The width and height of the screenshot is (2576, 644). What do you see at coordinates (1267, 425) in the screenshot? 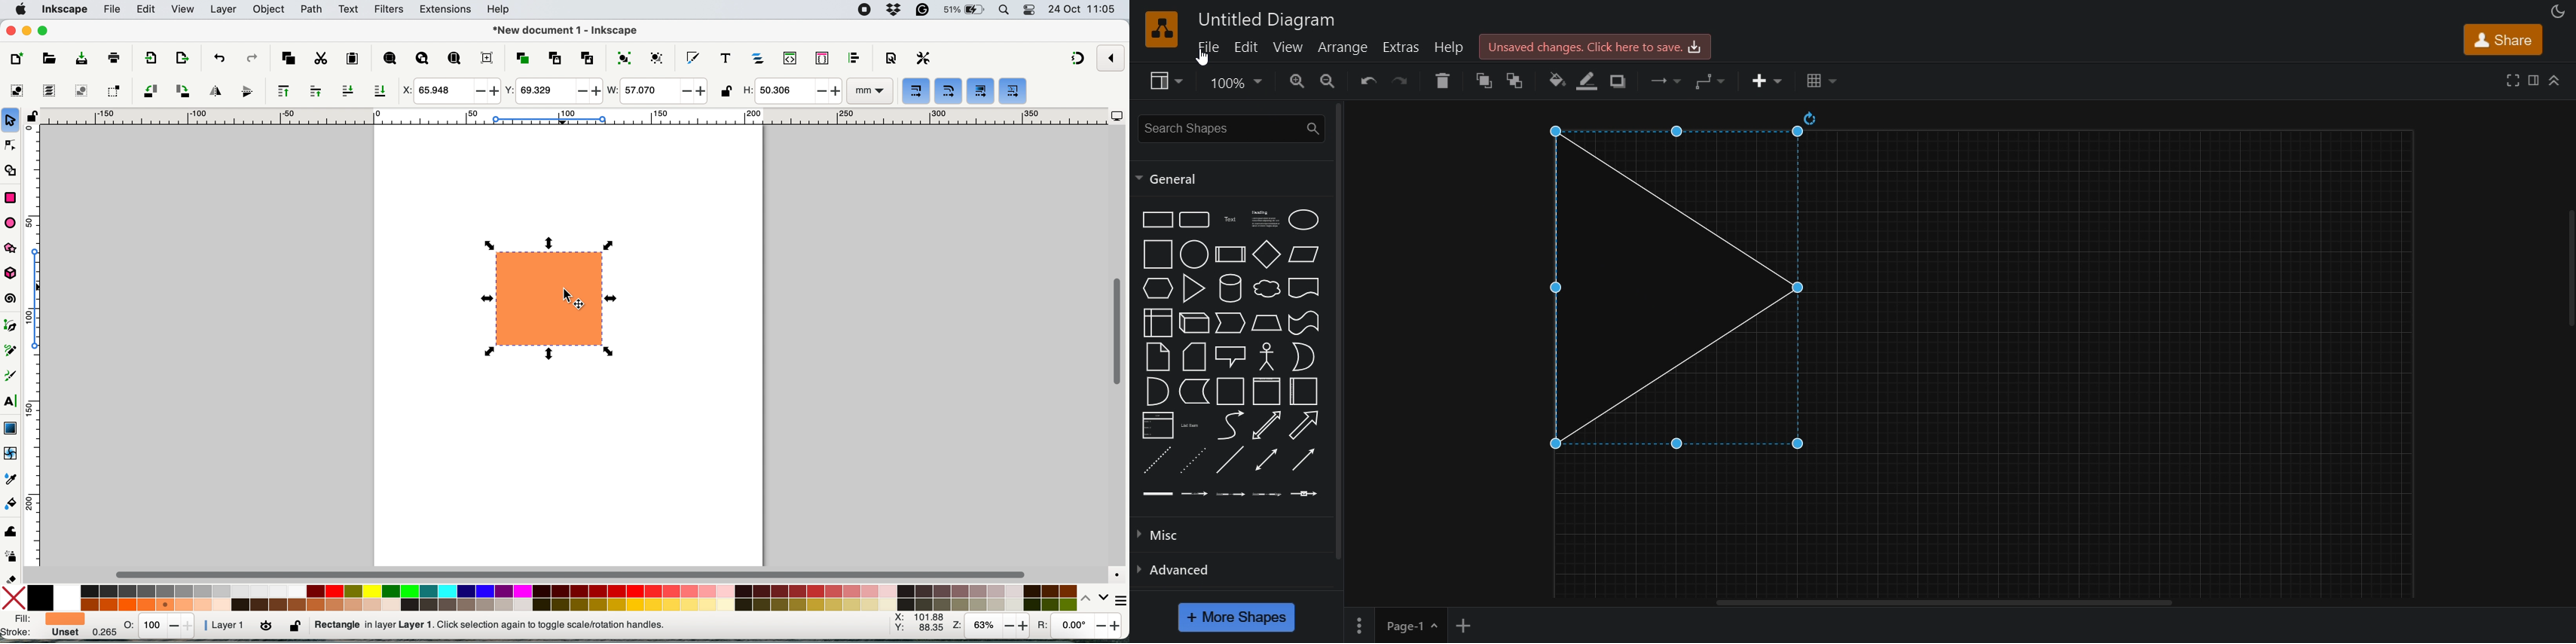
I see `bidirectional arrow` at bounding box center [1267, 425].